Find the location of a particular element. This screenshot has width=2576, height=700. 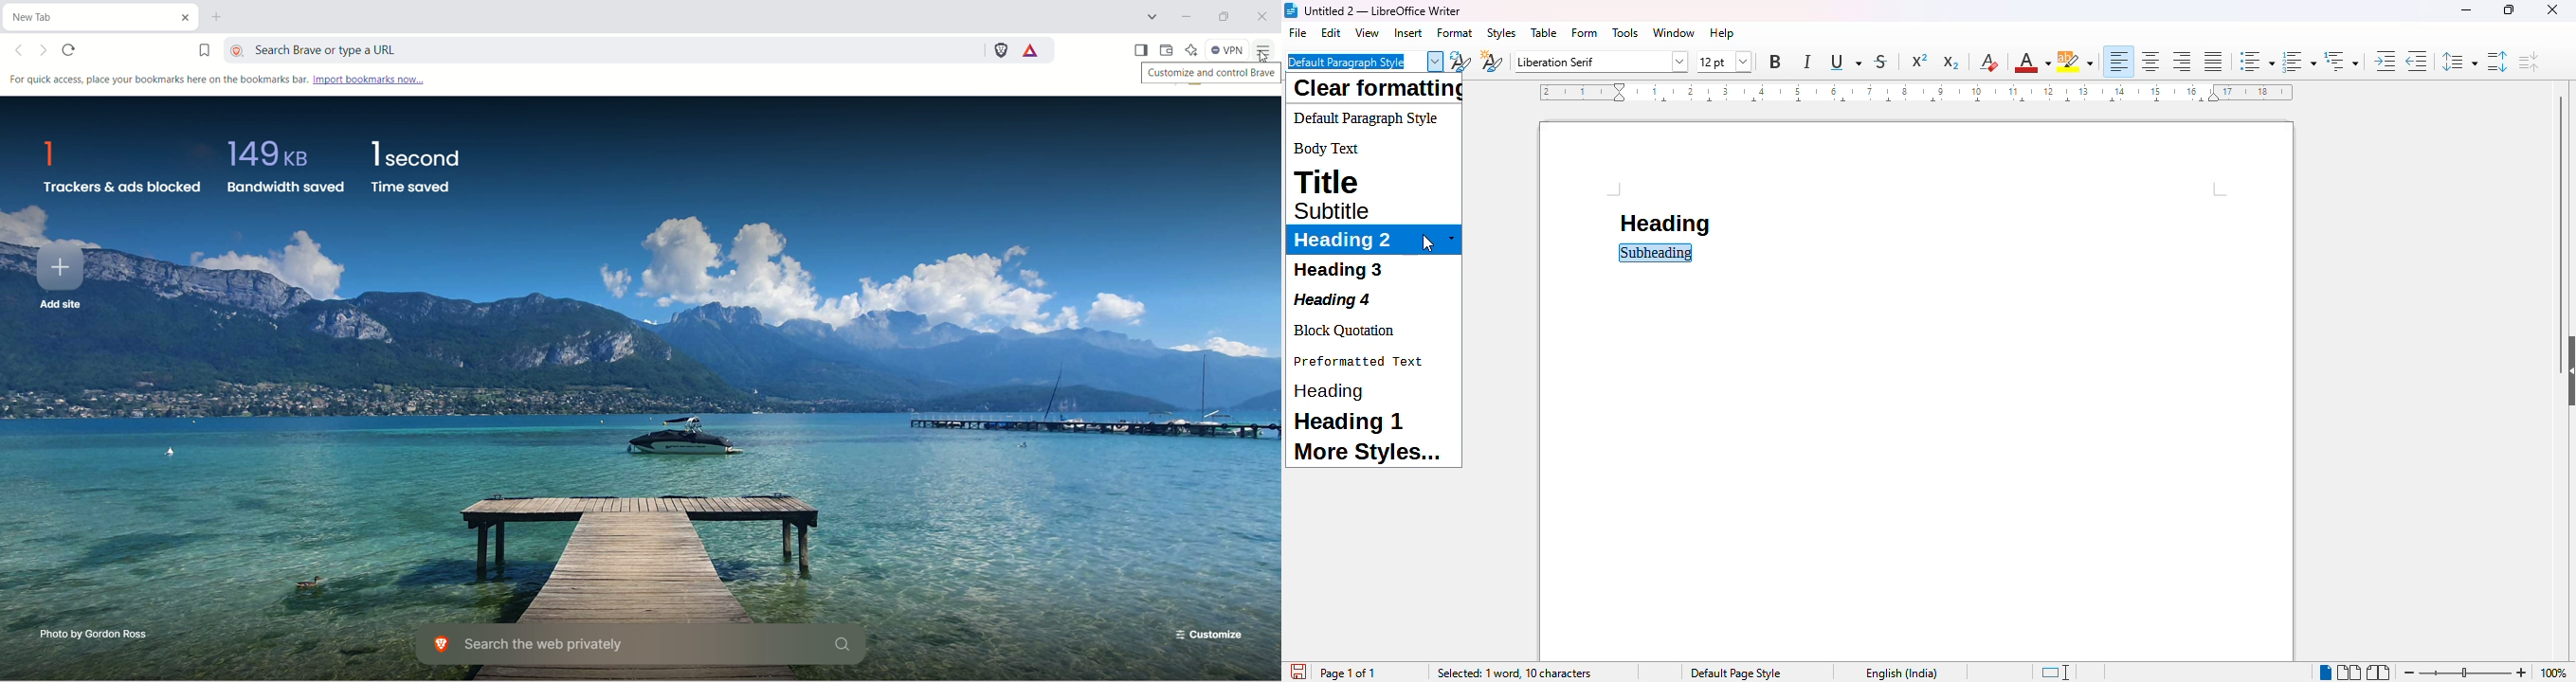

underline is located at coordinates (1843, 63).